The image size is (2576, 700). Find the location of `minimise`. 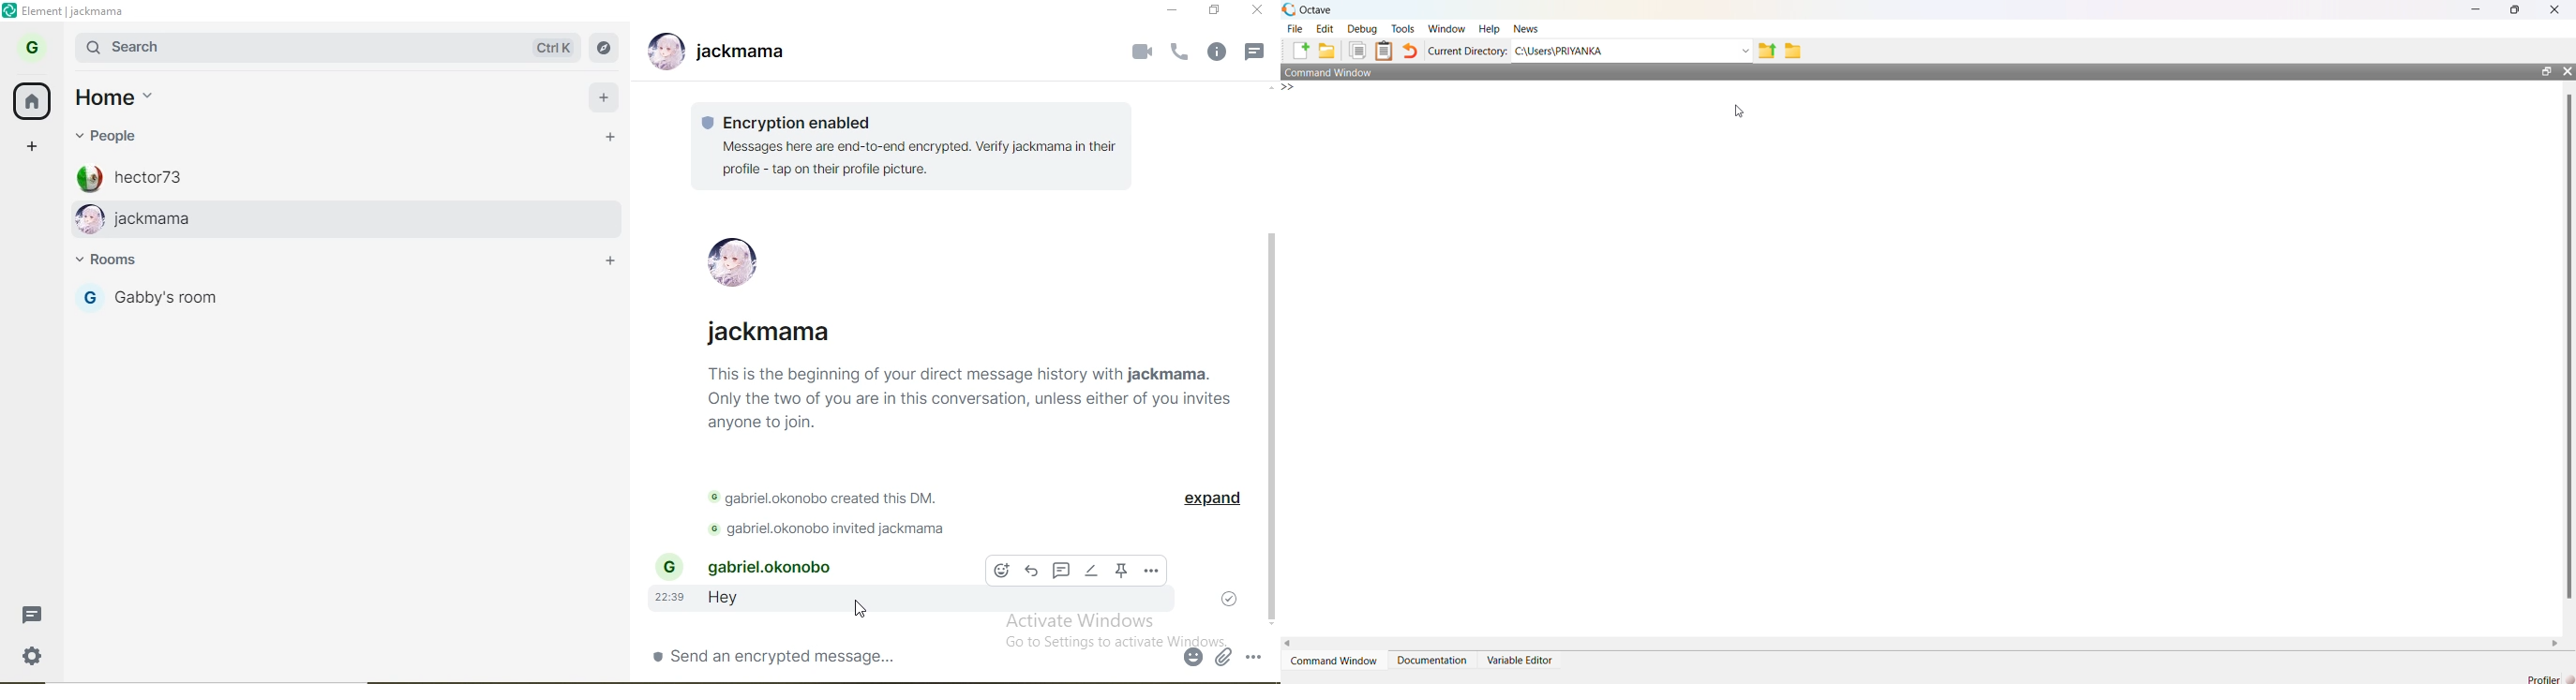

minimise is located at coordinates (1166, 10).